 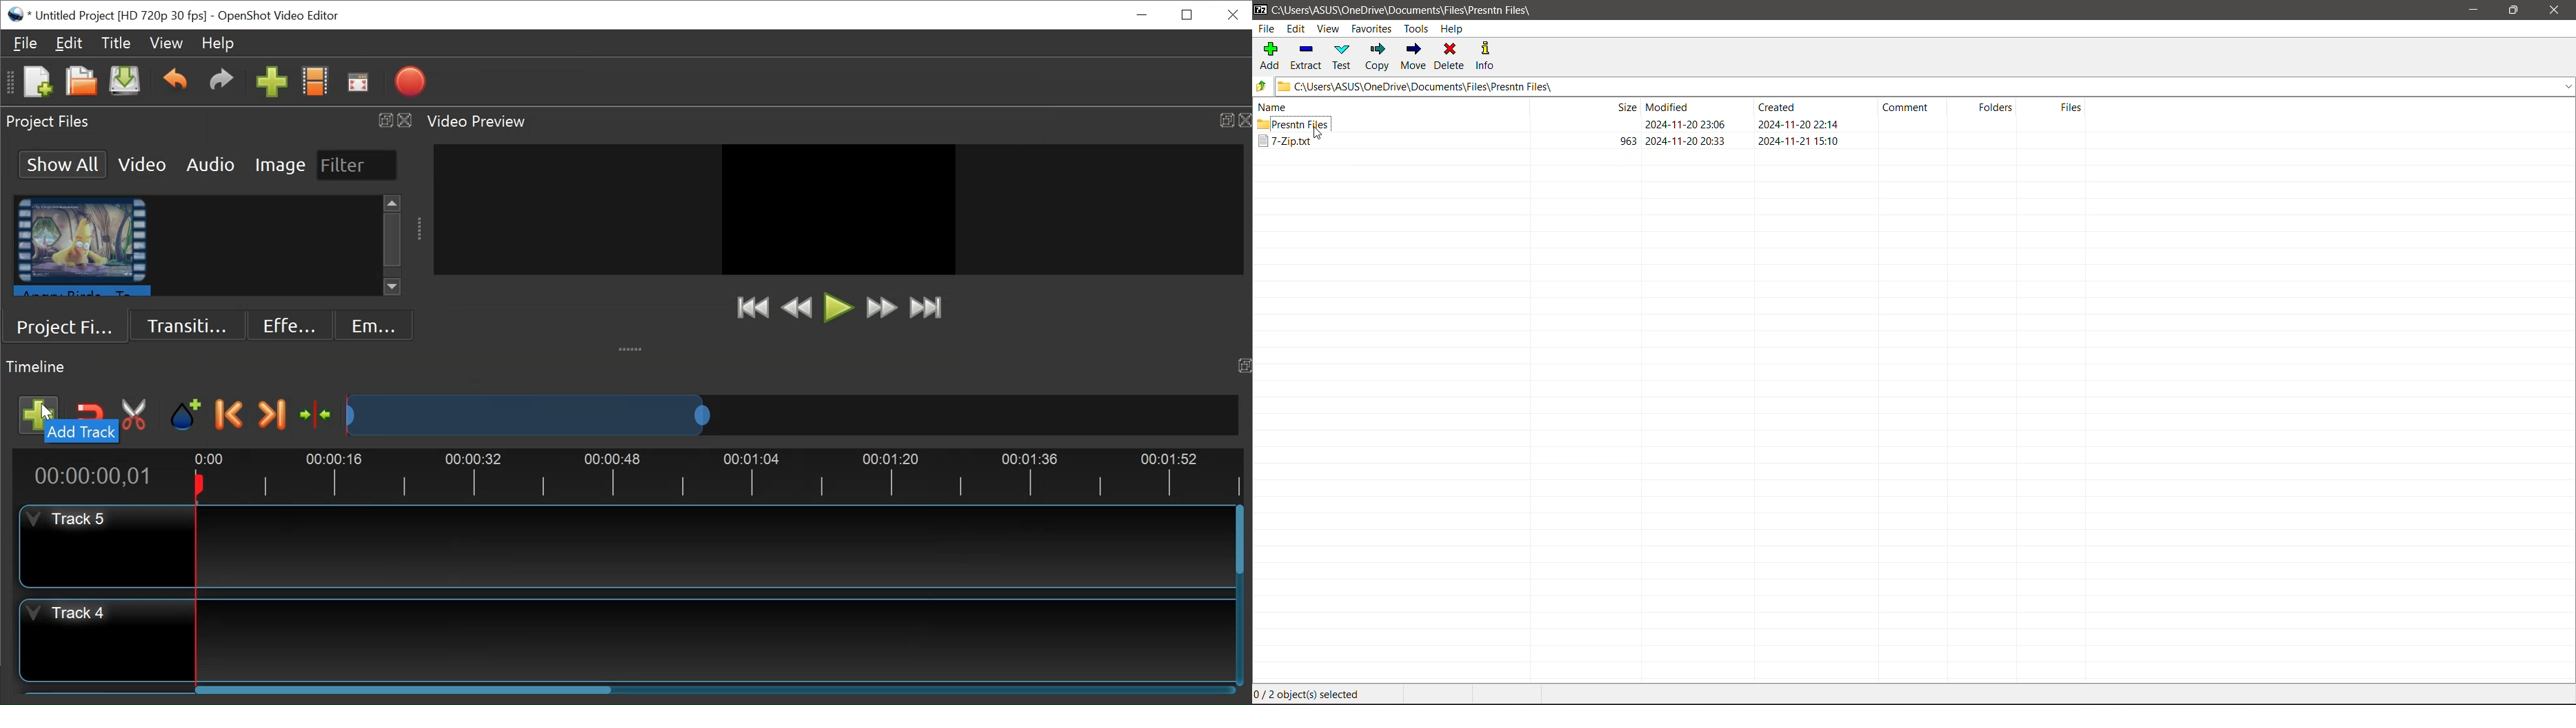 What do you see at coordinates (2555, 10) in the screenshot?
I see `Close` at bounding box center [2555, 10].